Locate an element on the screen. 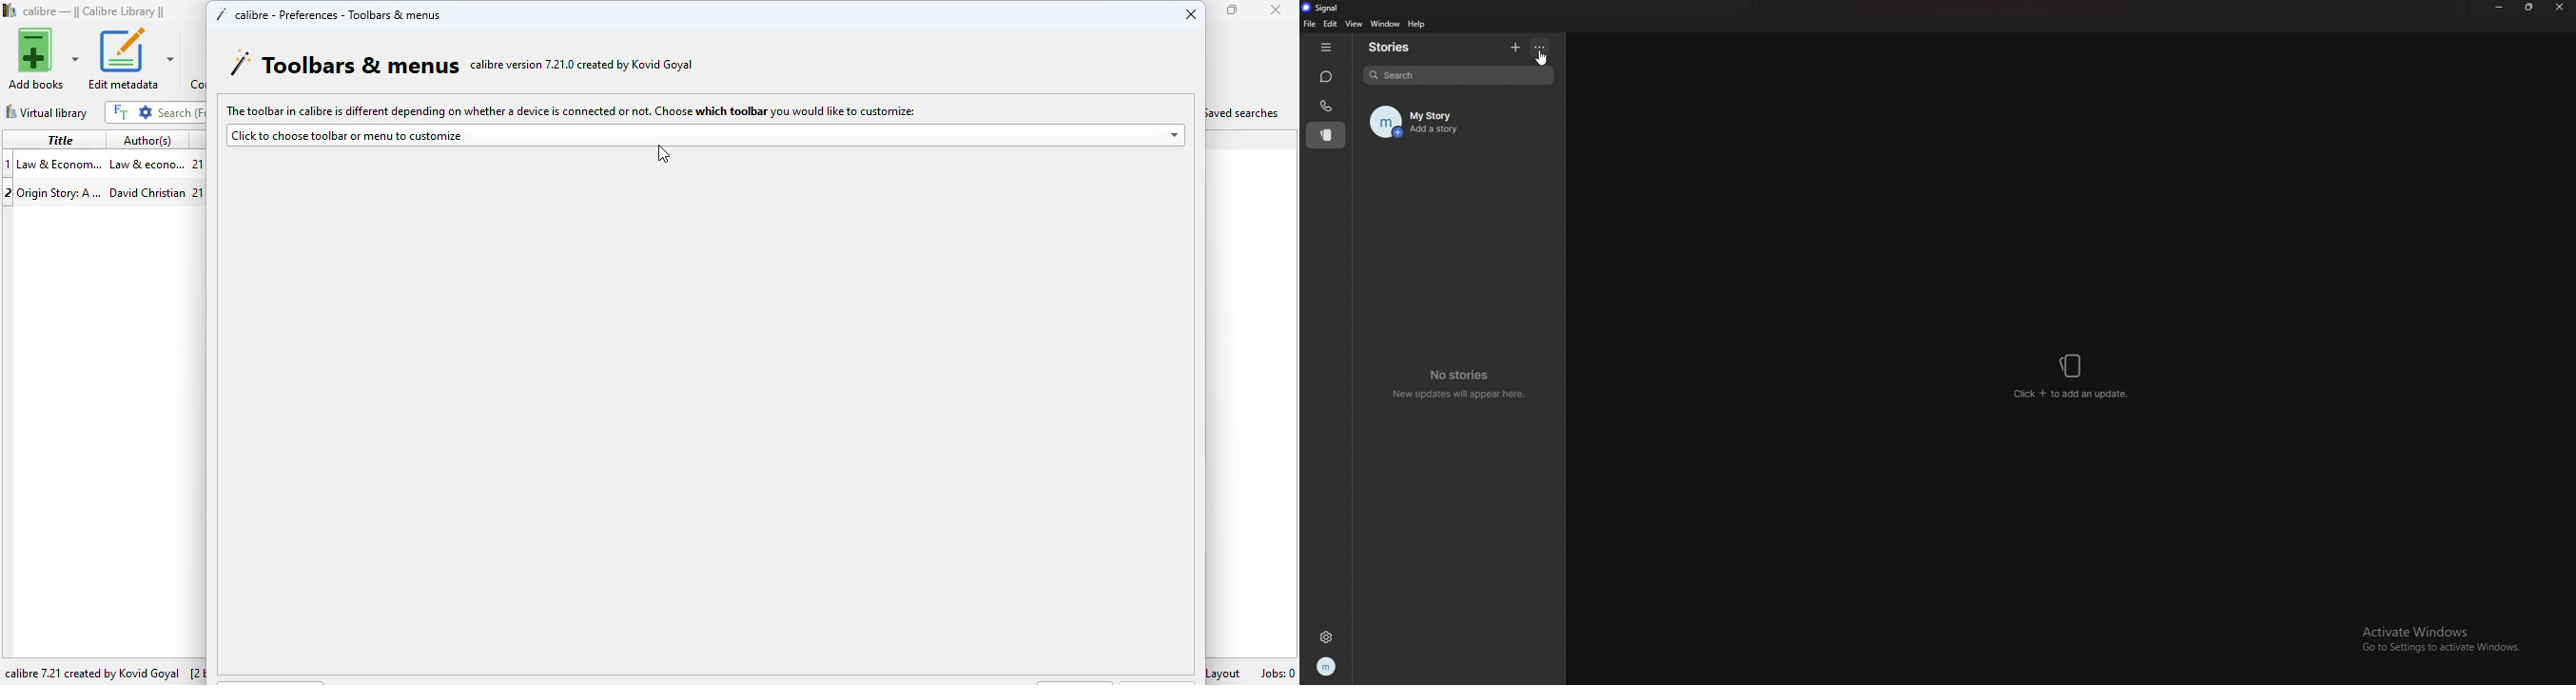  calibre version 7.21.0 created by Kovid Goyal is located at coordinates (582, 64).